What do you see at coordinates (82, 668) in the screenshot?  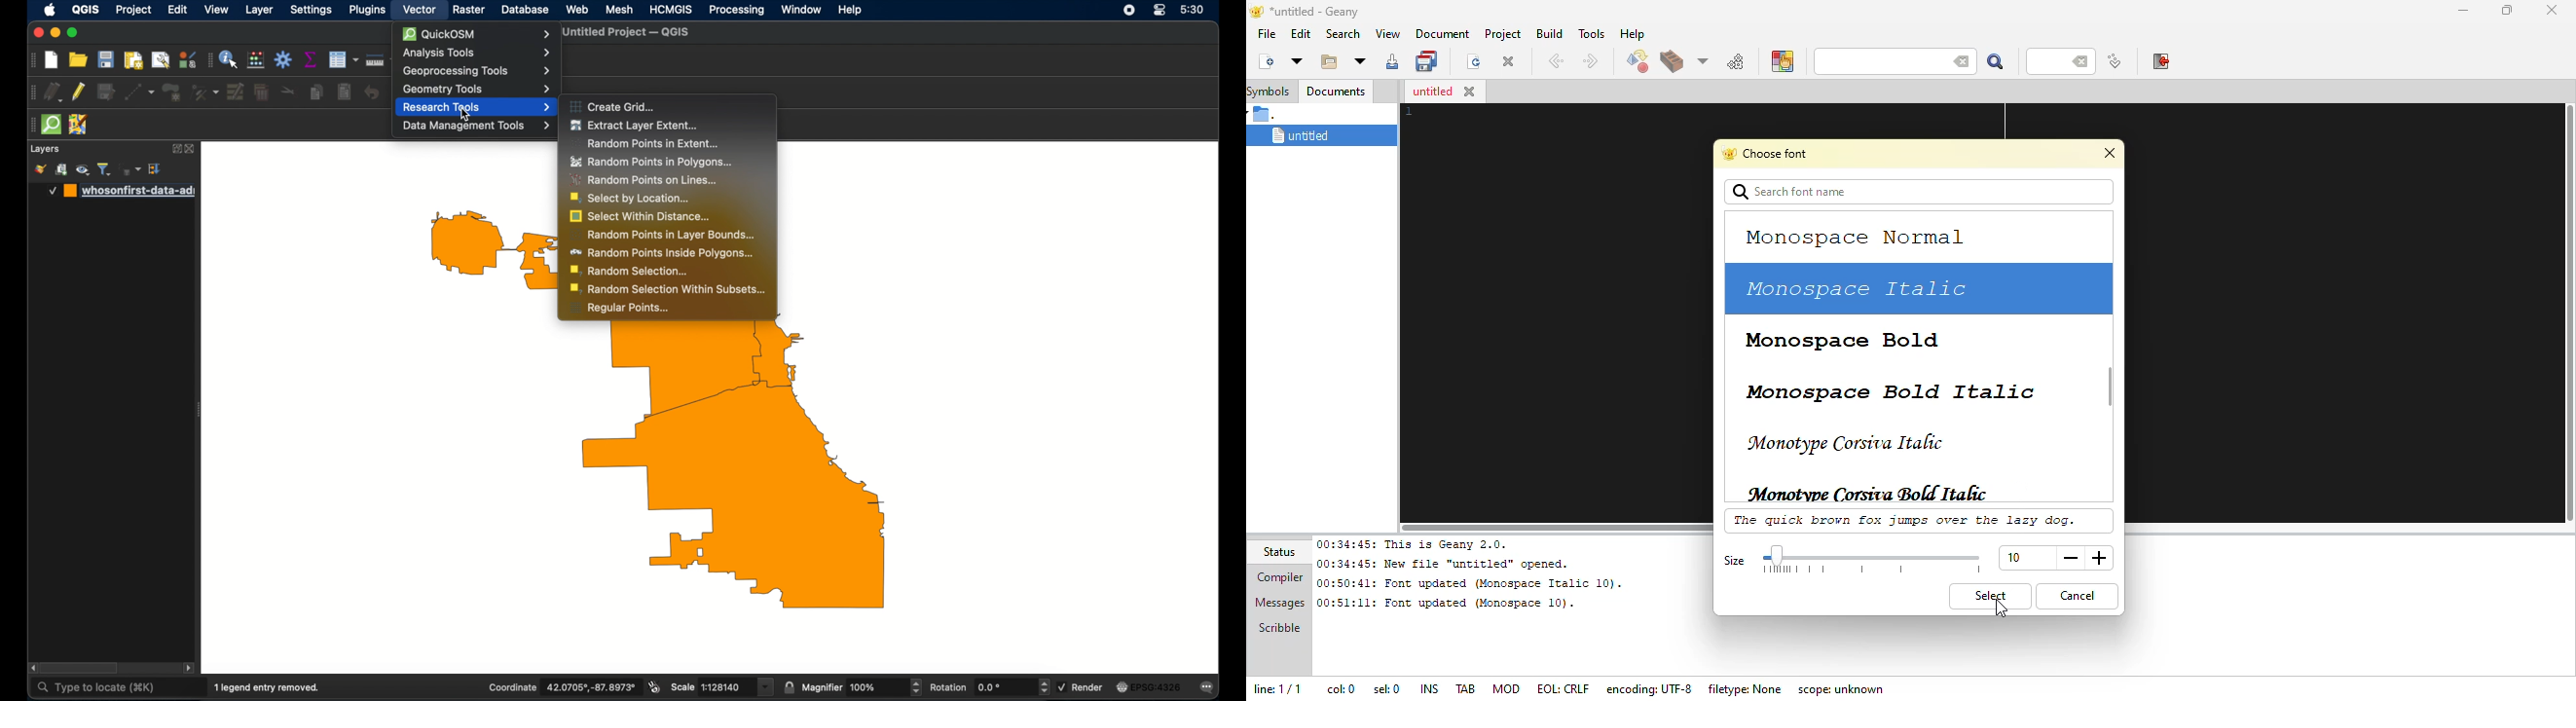 I see `scroll box` at bounding box center [82, 668].